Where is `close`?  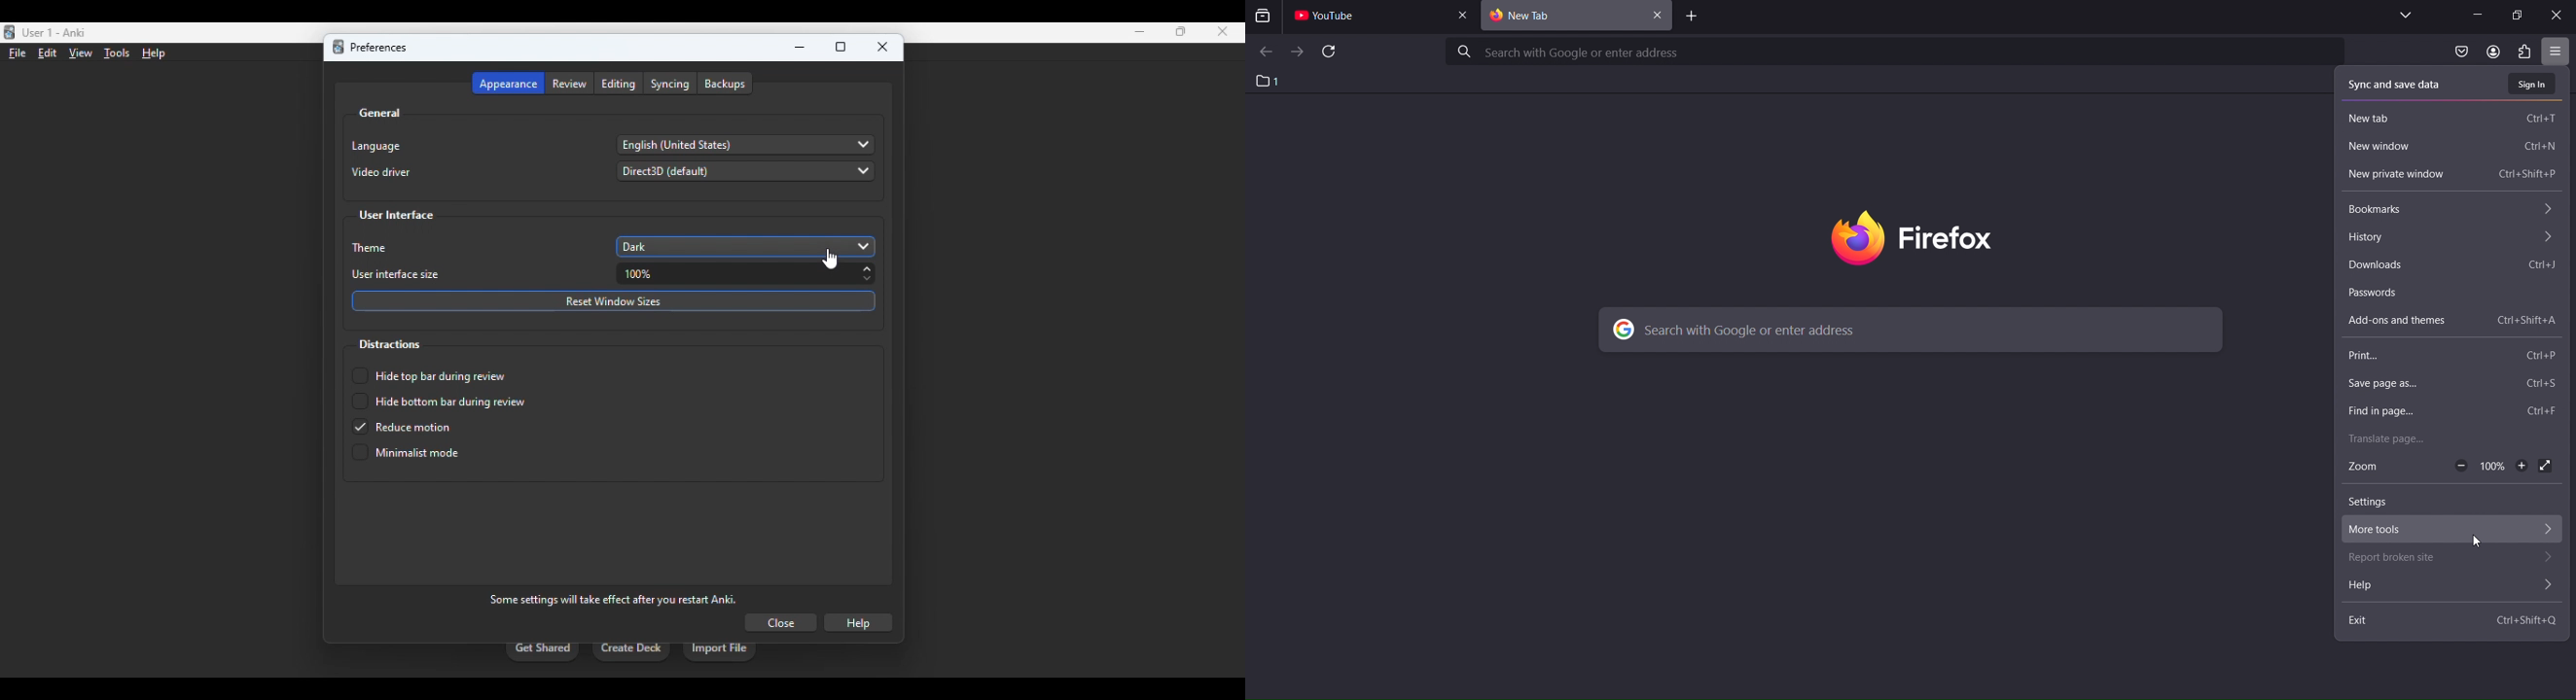 close is located at coordinates (2557, 17).